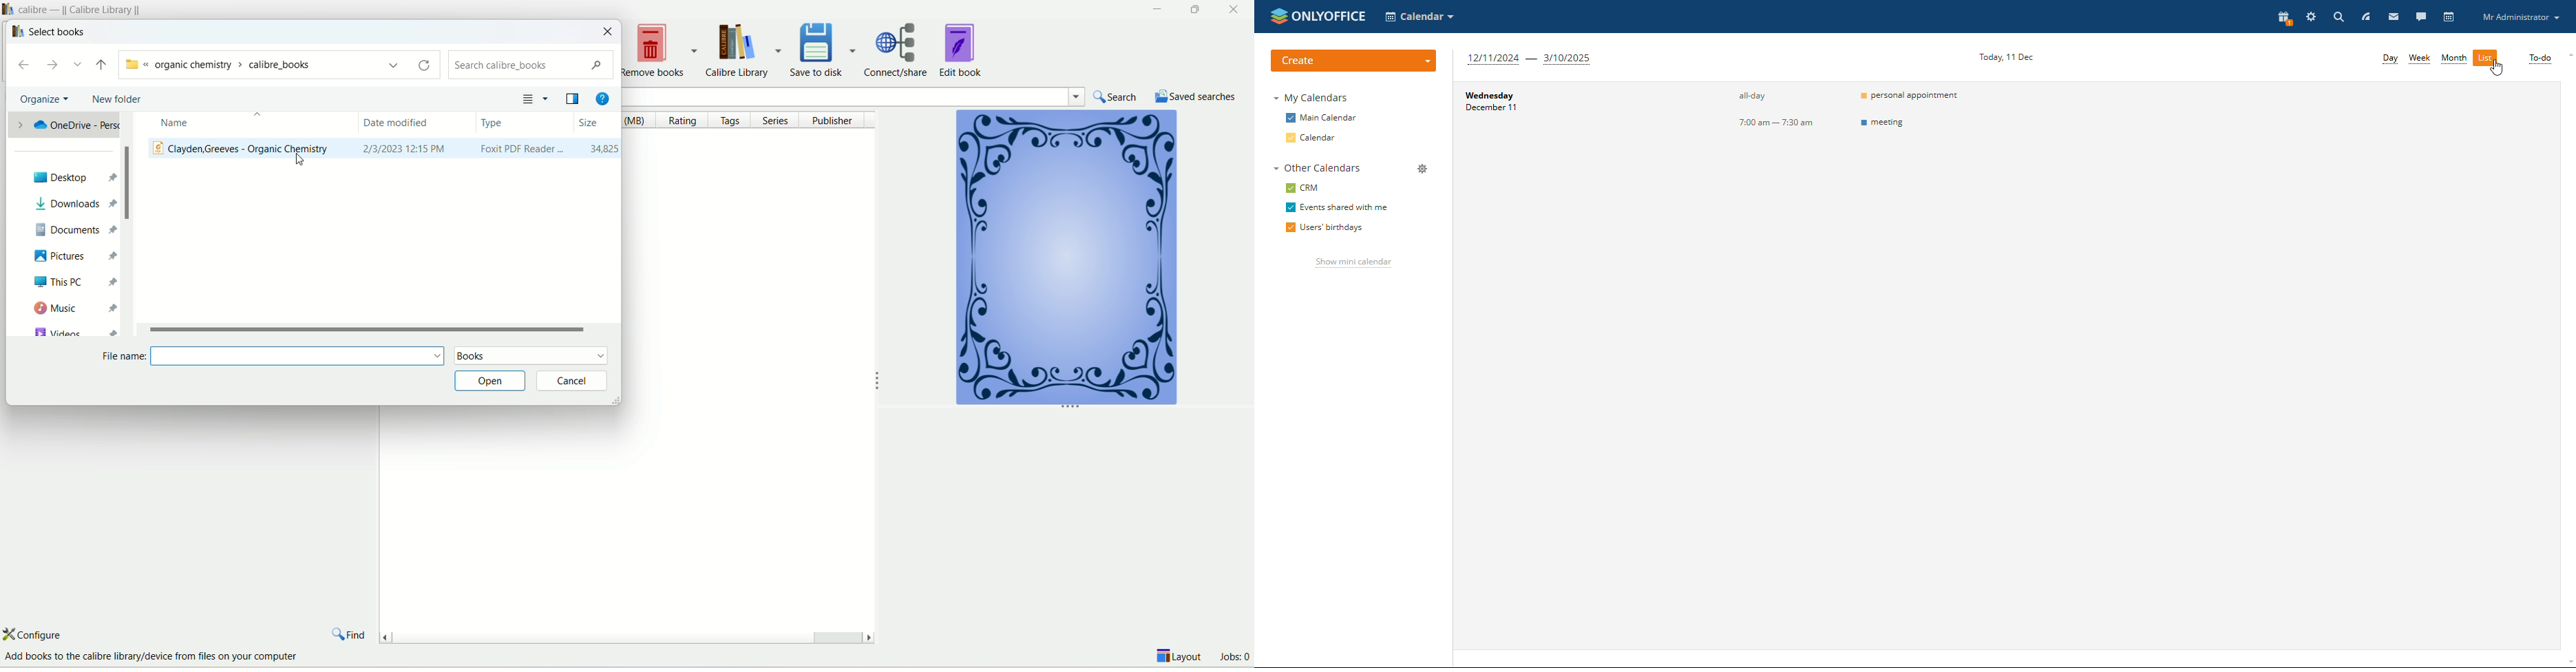  Describe the element at coordinates (1311, 98) in the screenshot. I see `my calendars` at that location.